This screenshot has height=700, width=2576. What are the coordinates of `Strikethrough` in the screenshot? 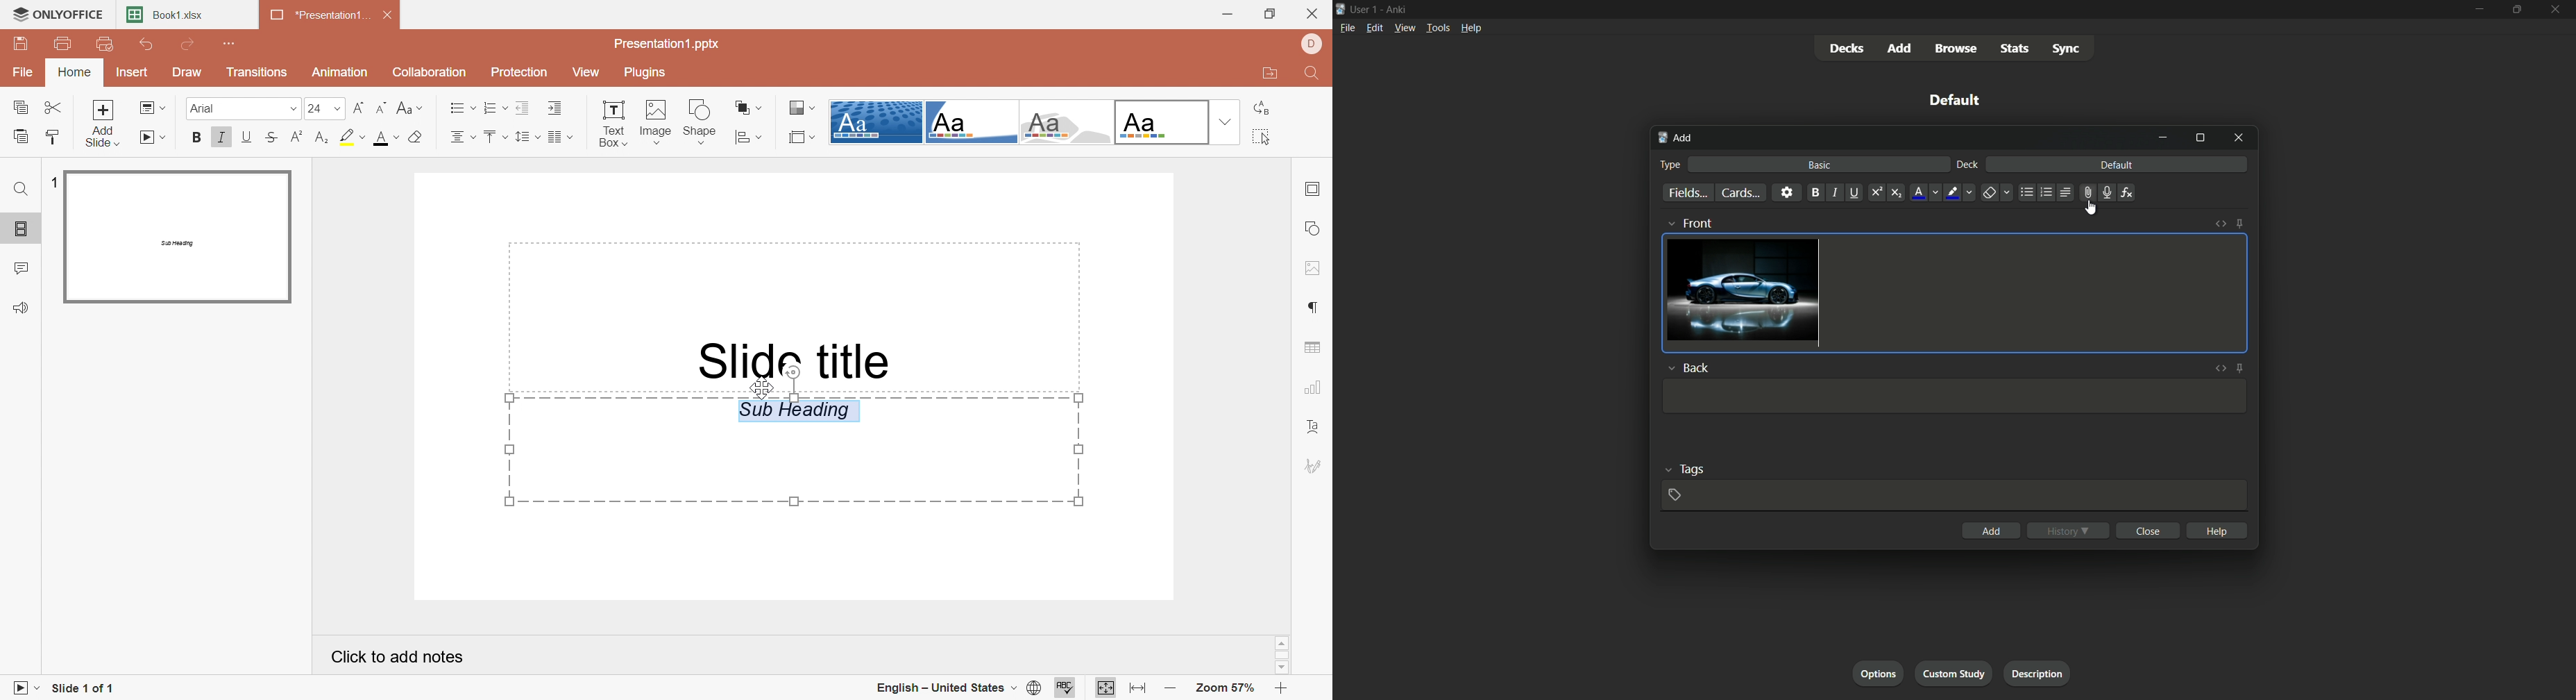 It's located at (273, 137).